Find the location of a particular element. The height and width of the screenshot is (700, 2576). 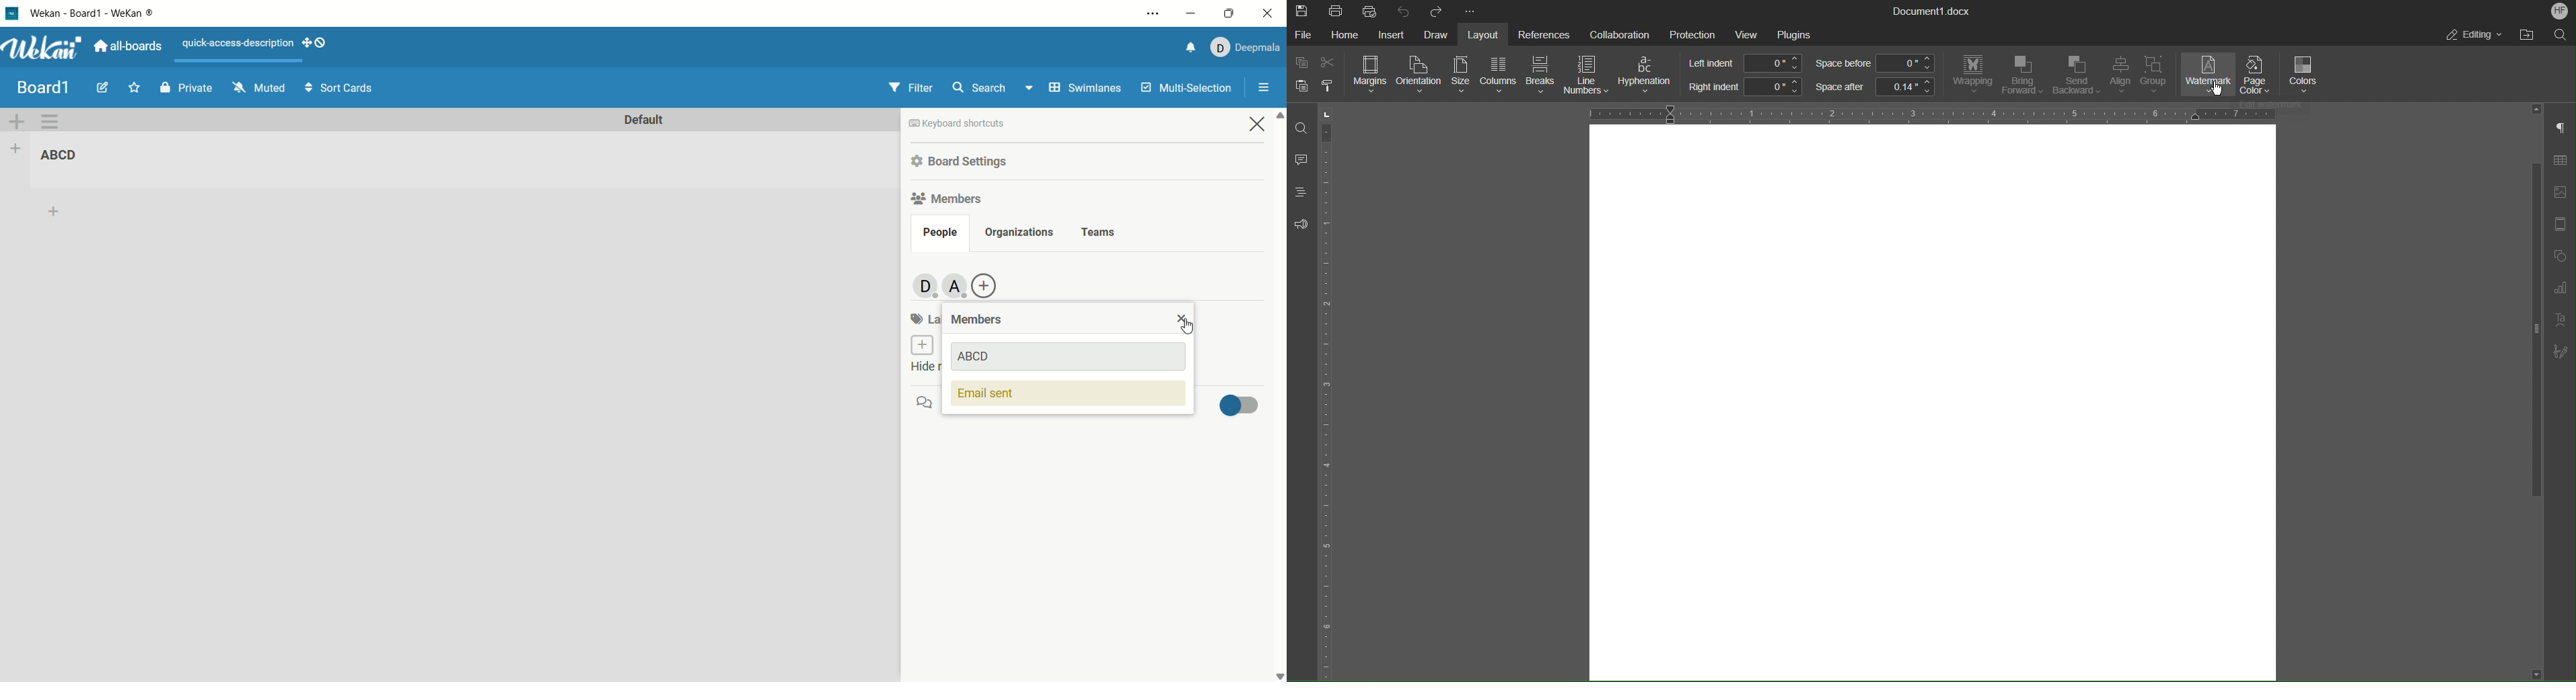

Headings is located at coordinates (1300, 192).